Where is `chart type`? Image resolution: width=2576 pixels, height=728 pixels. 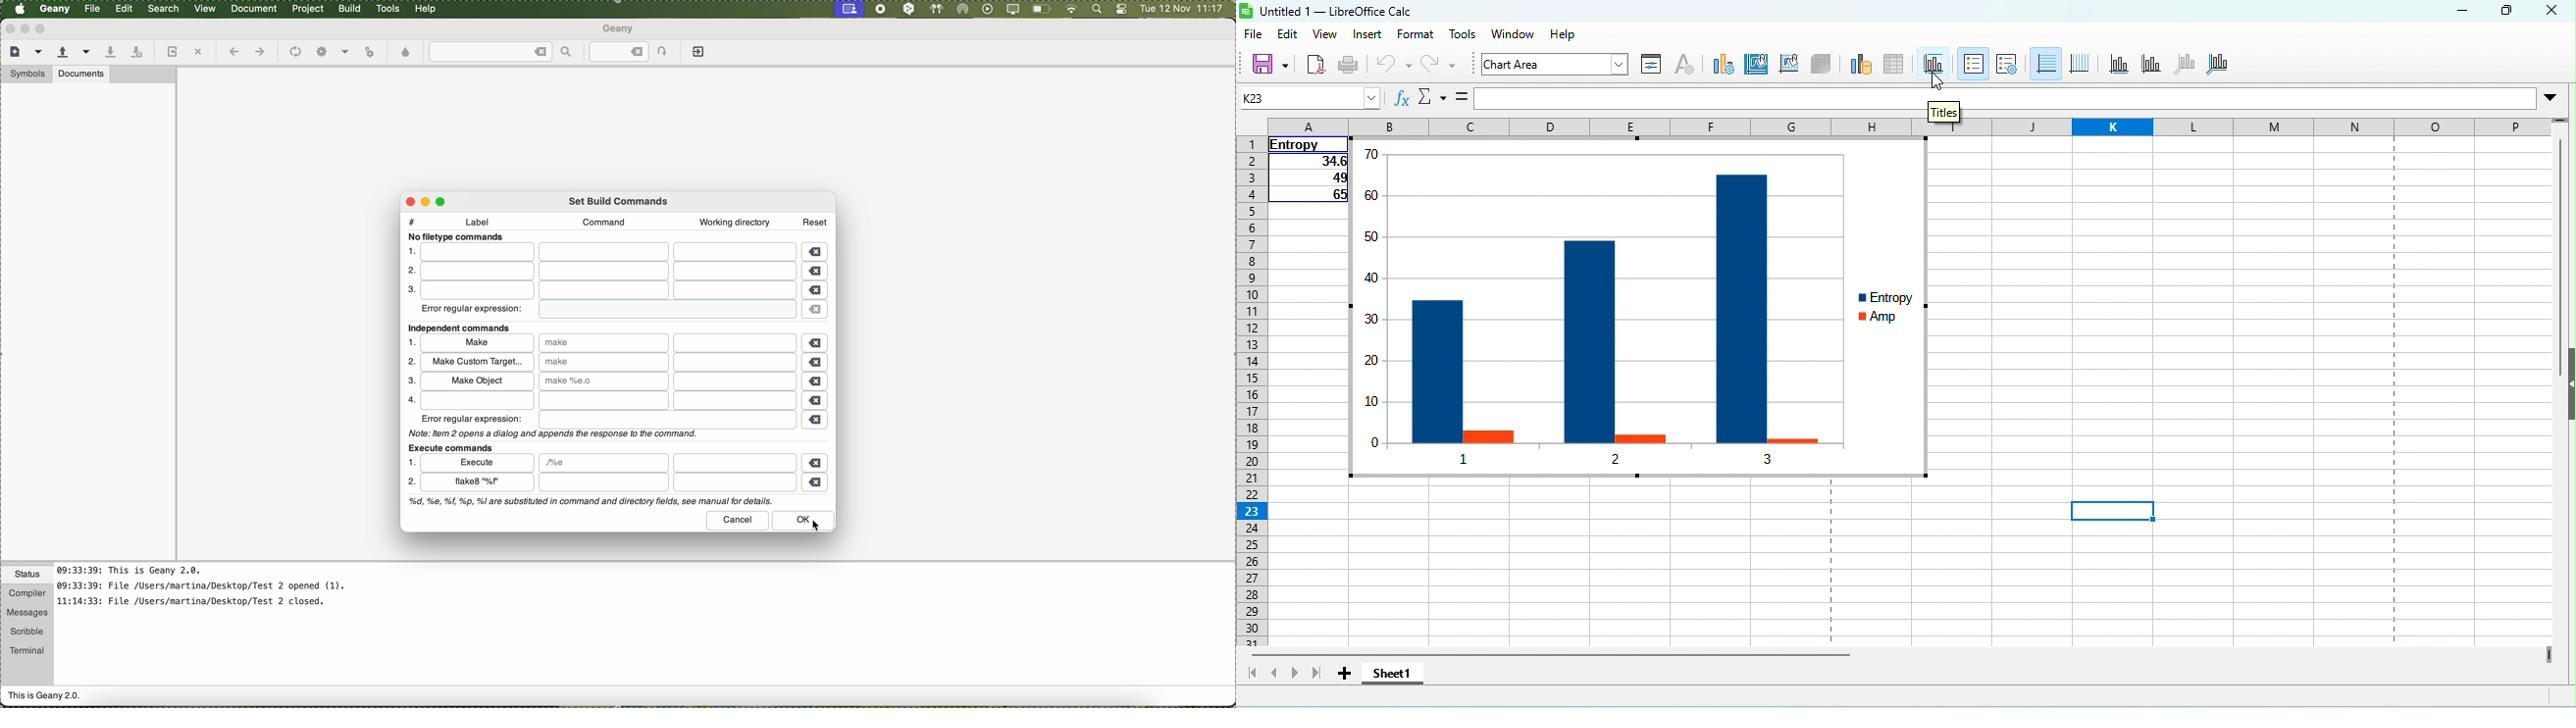
chart type is located at coordinates (1723, 68).